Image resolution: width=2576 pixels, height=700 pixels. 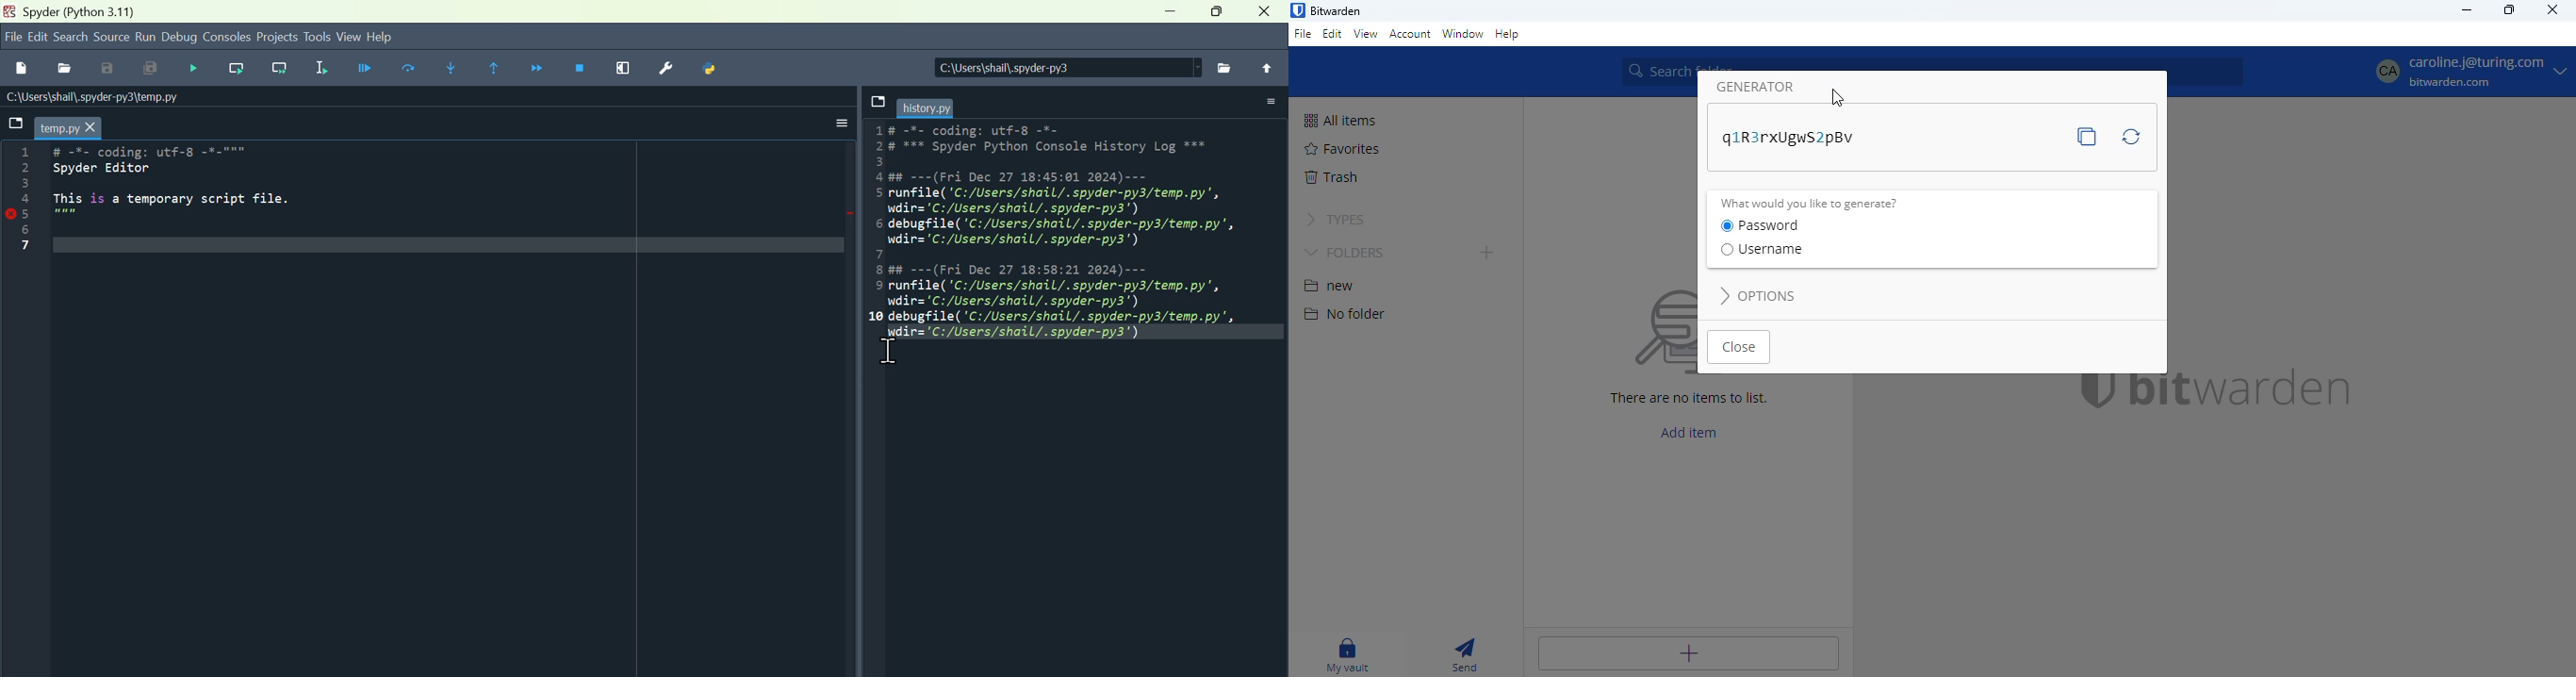 I want to click on Location of the file, so click(x=1055, y=67).